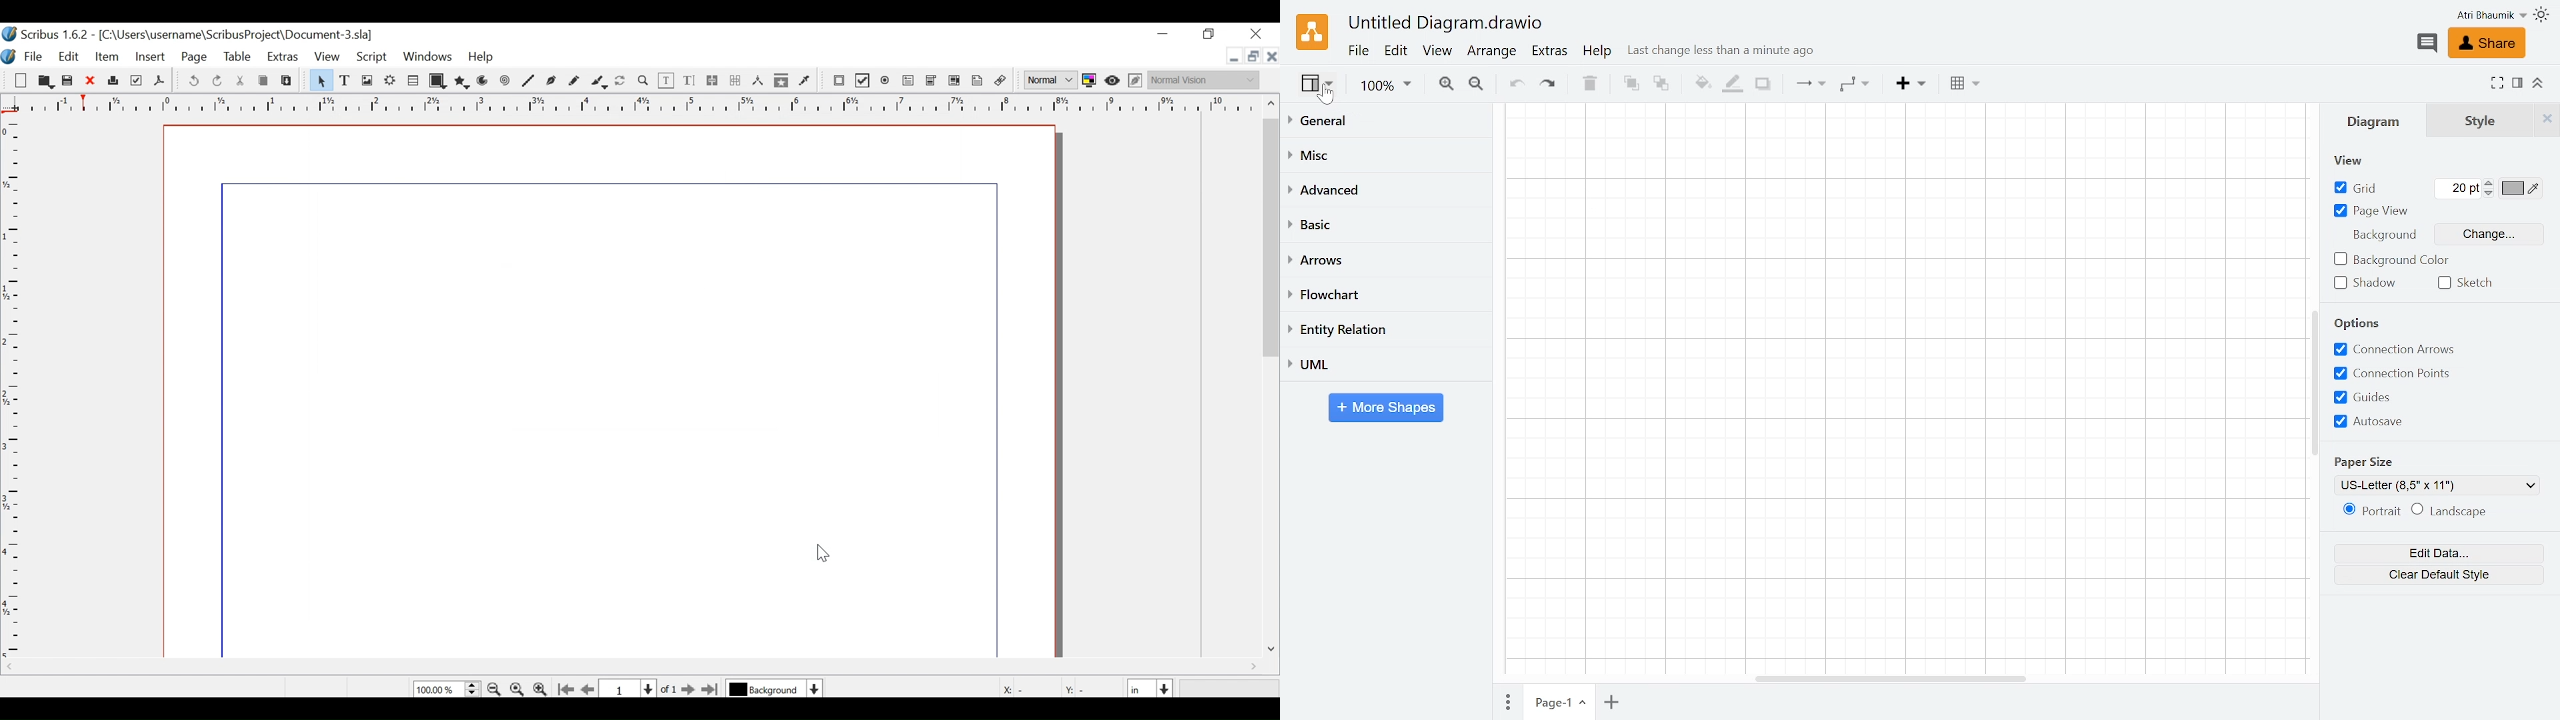  What do you see at coordinates (1551, 52) in the screenshot?
I see `Extras` at bounding box center [1551, 52].